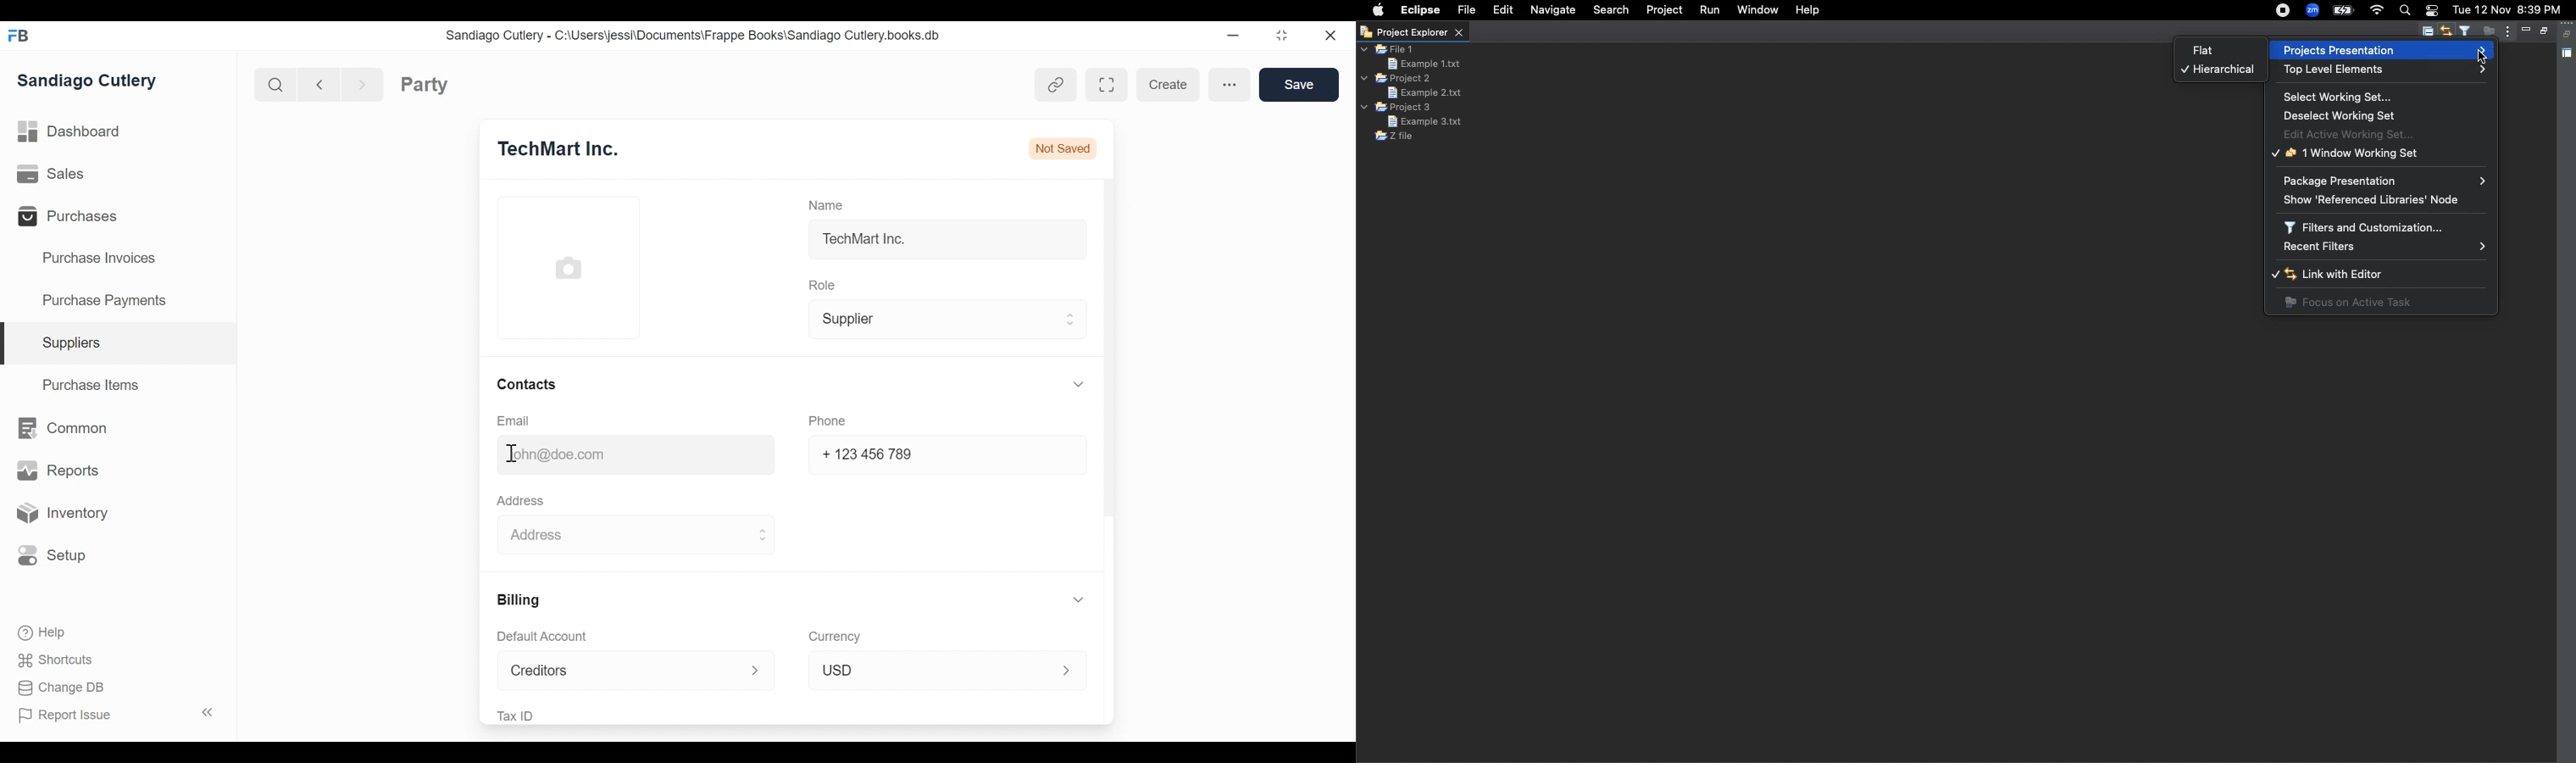 The width and height of the screenshot is (2576, 784). Describe the element at coordinates (68, 514) in the screenshot. I see `Inventory` at that location.